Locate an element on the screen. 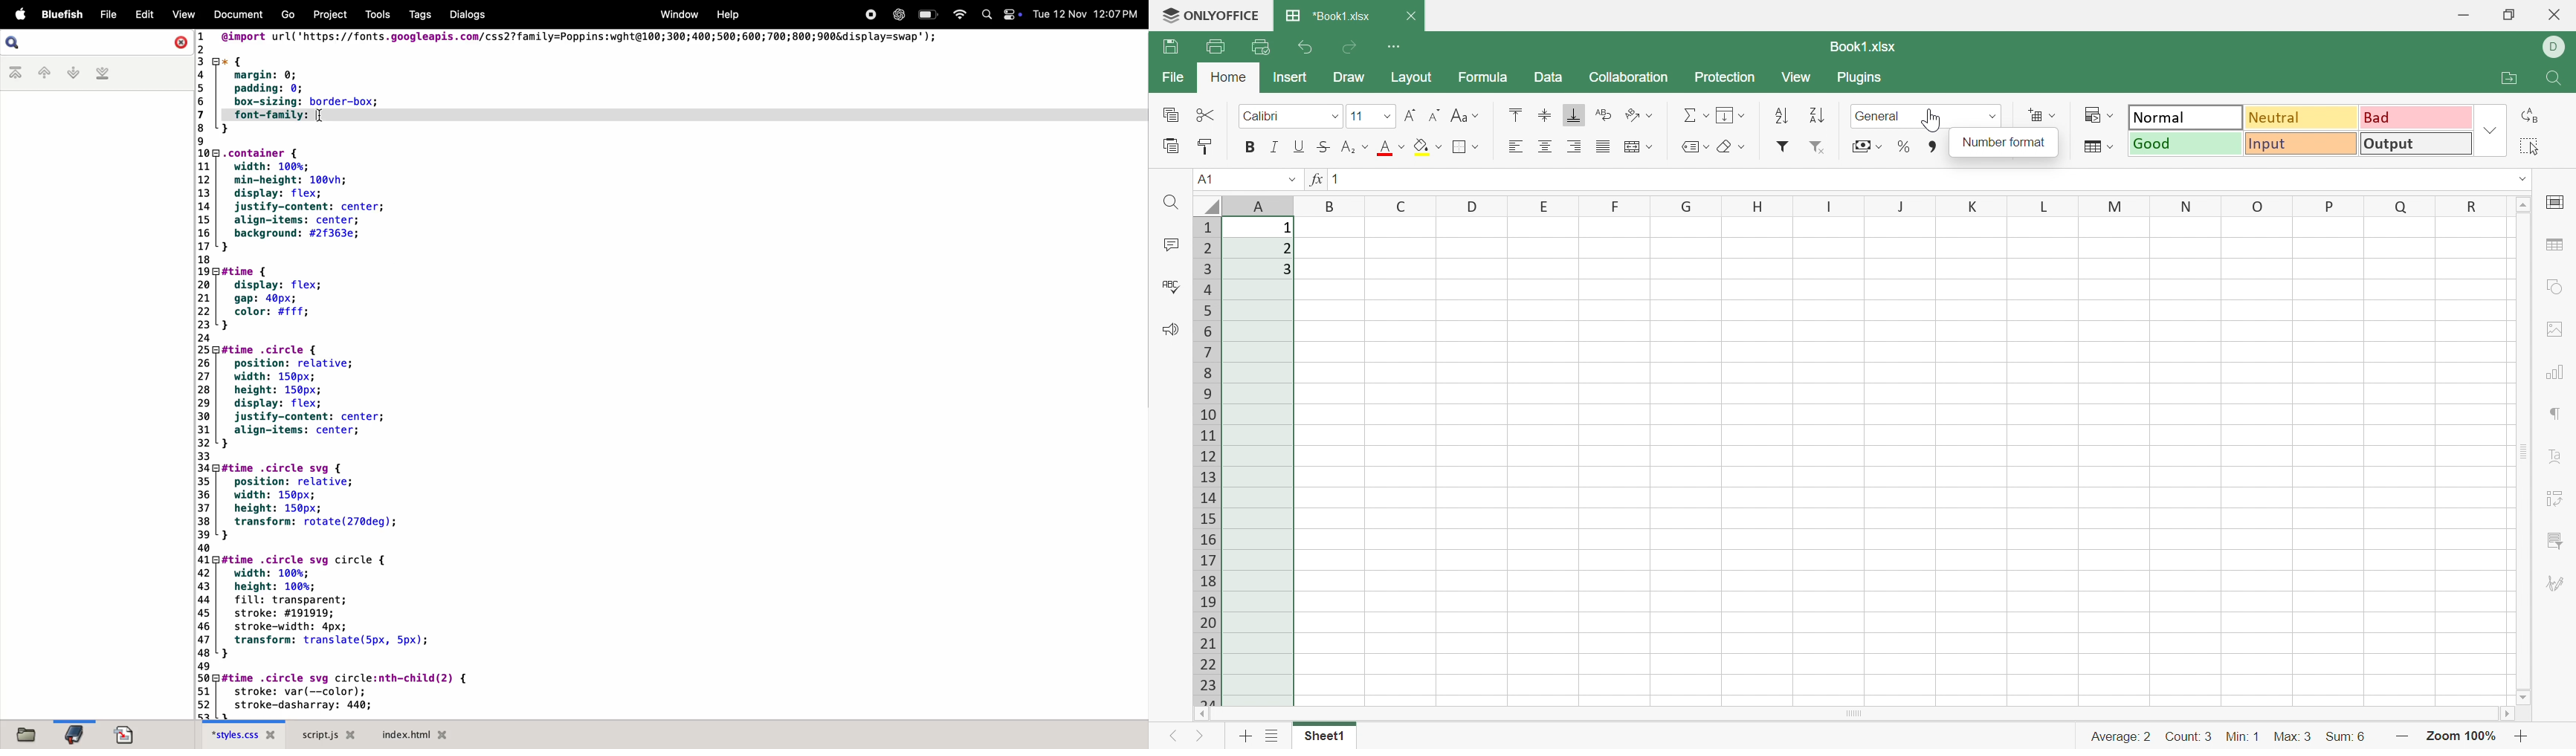 This screenshot has width=2576, height=756. search is located at coordinates (17, 42).